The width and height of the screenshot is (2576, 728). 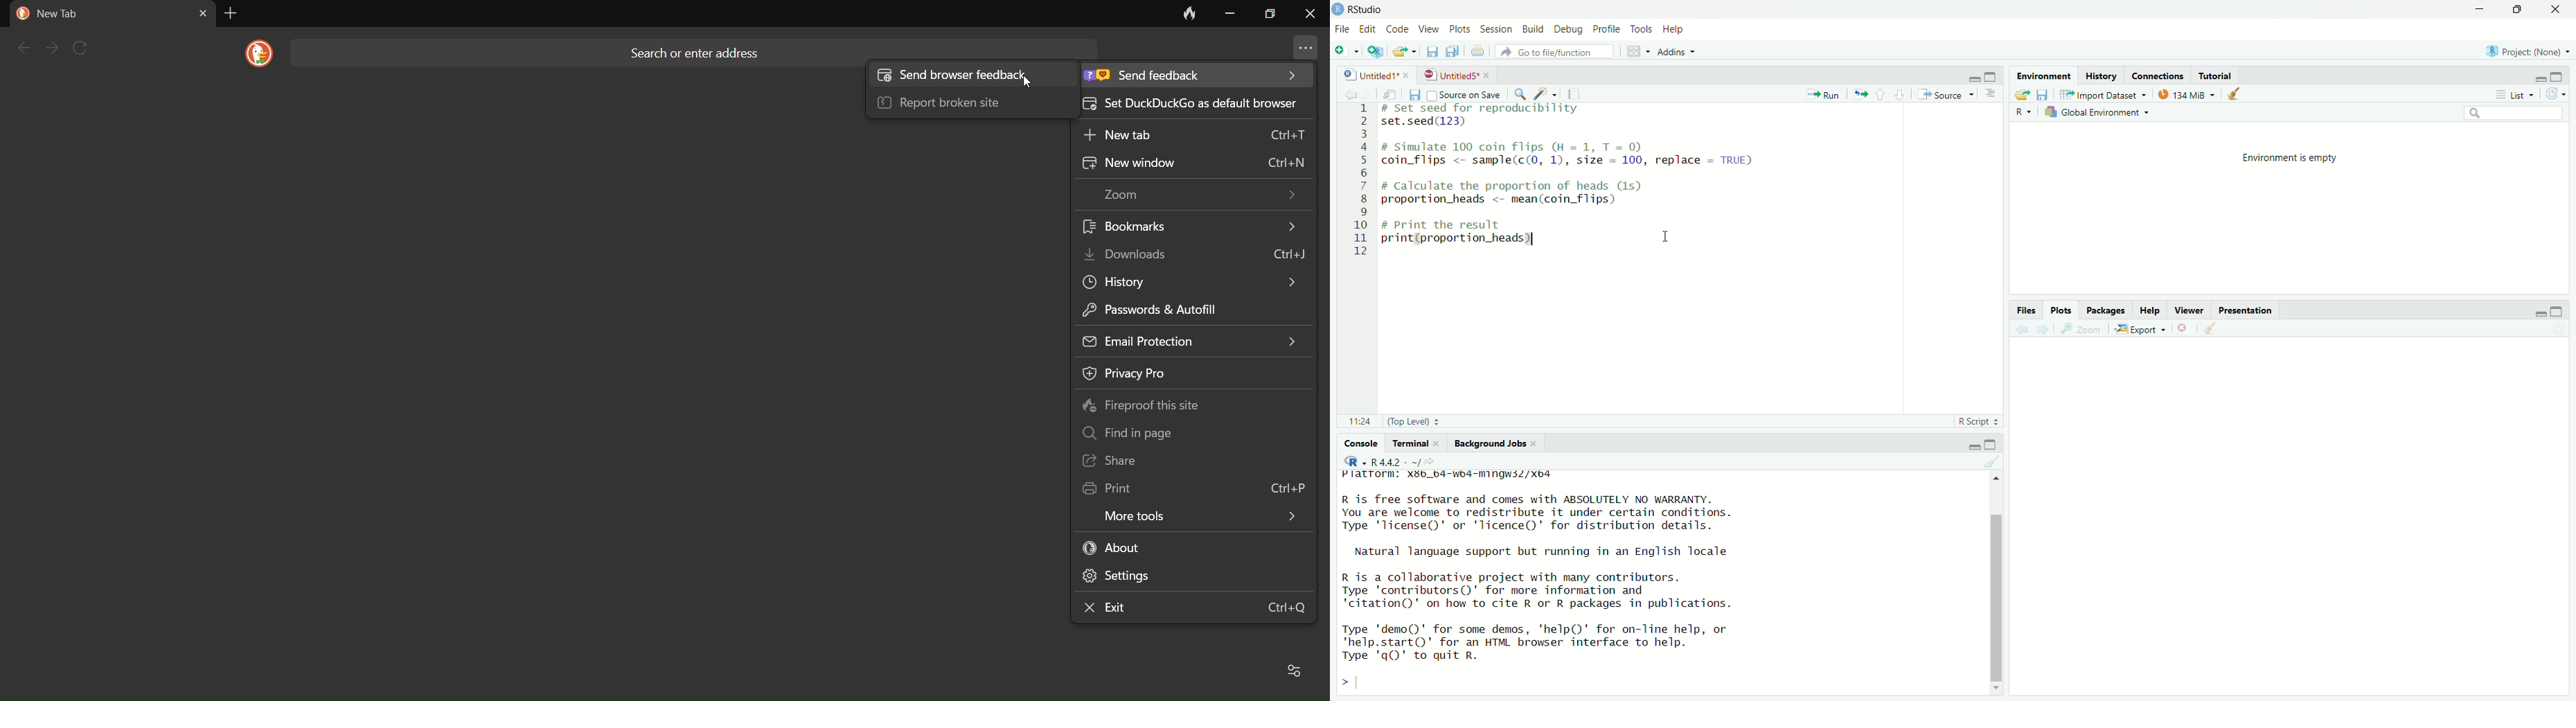 What do you see at coordinates (1561, 591) in the screenshot?
I see `R 1s a collaborative project with many contributors.
Type 'contributors()' for more information and
‘citation()' on how to cite R or R packages in publications.` at bounding box center [1561, 591].